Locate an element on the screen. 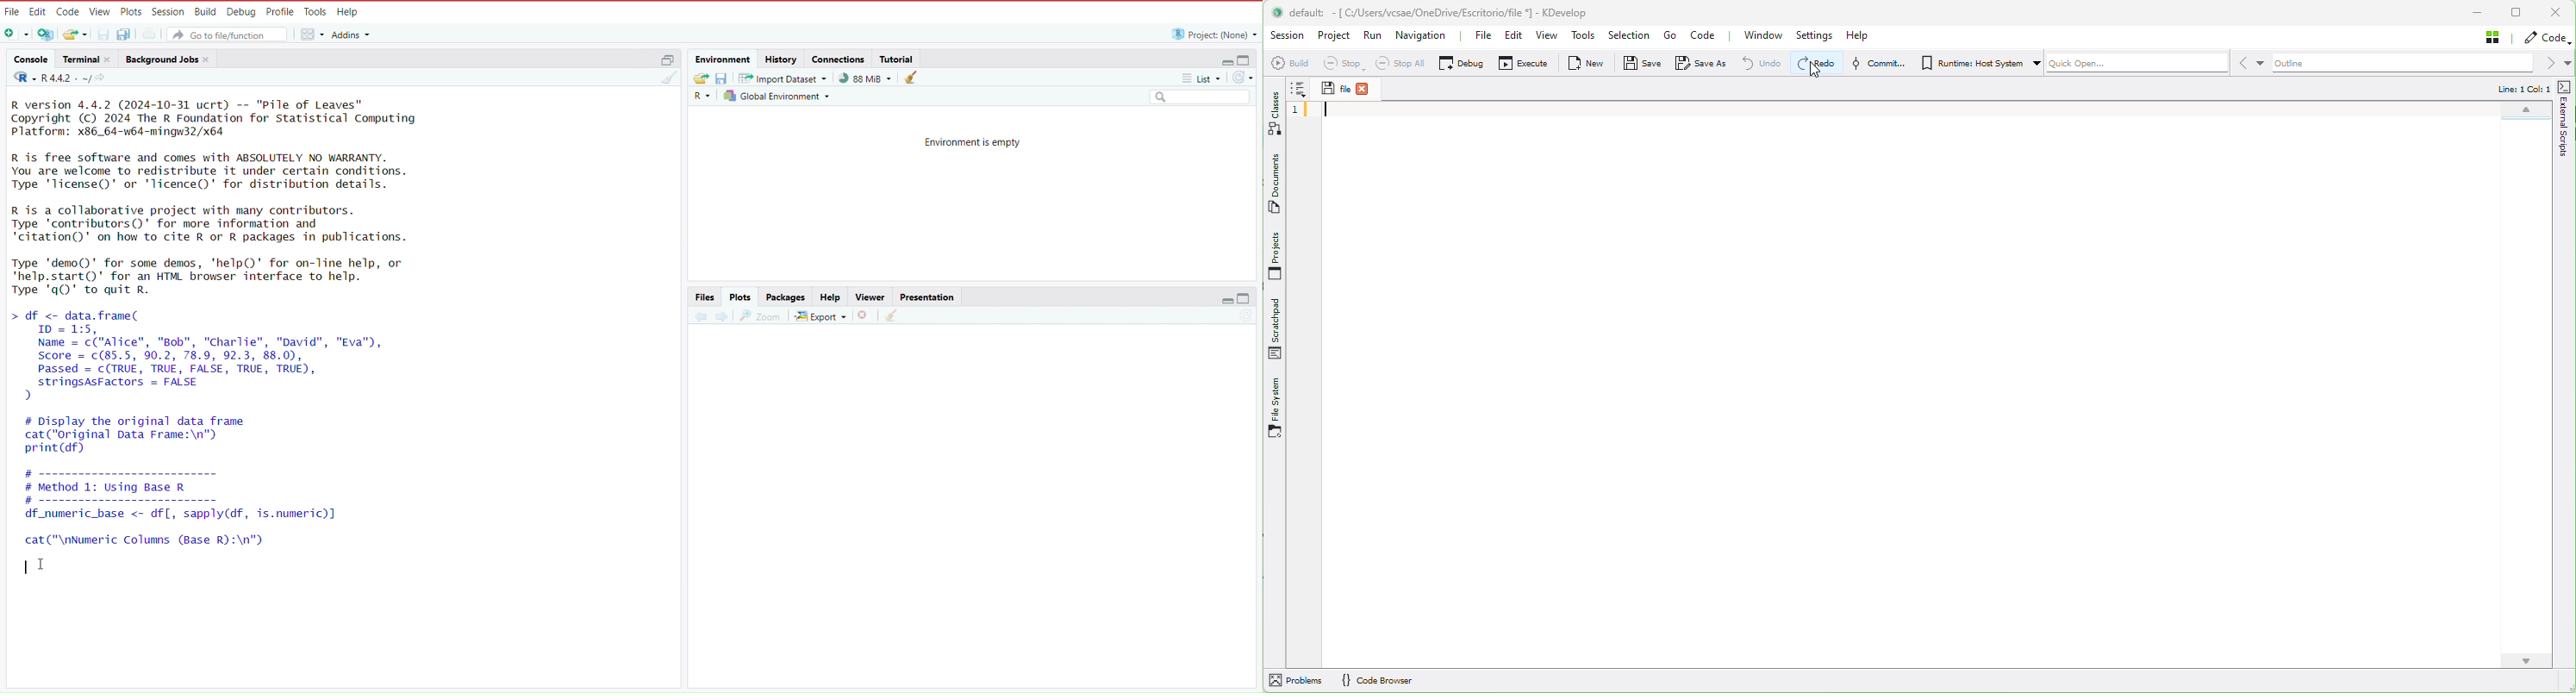 Image resolution: width=2576 pixels, height=700 pixels. close is located at coordinates (110, 59).